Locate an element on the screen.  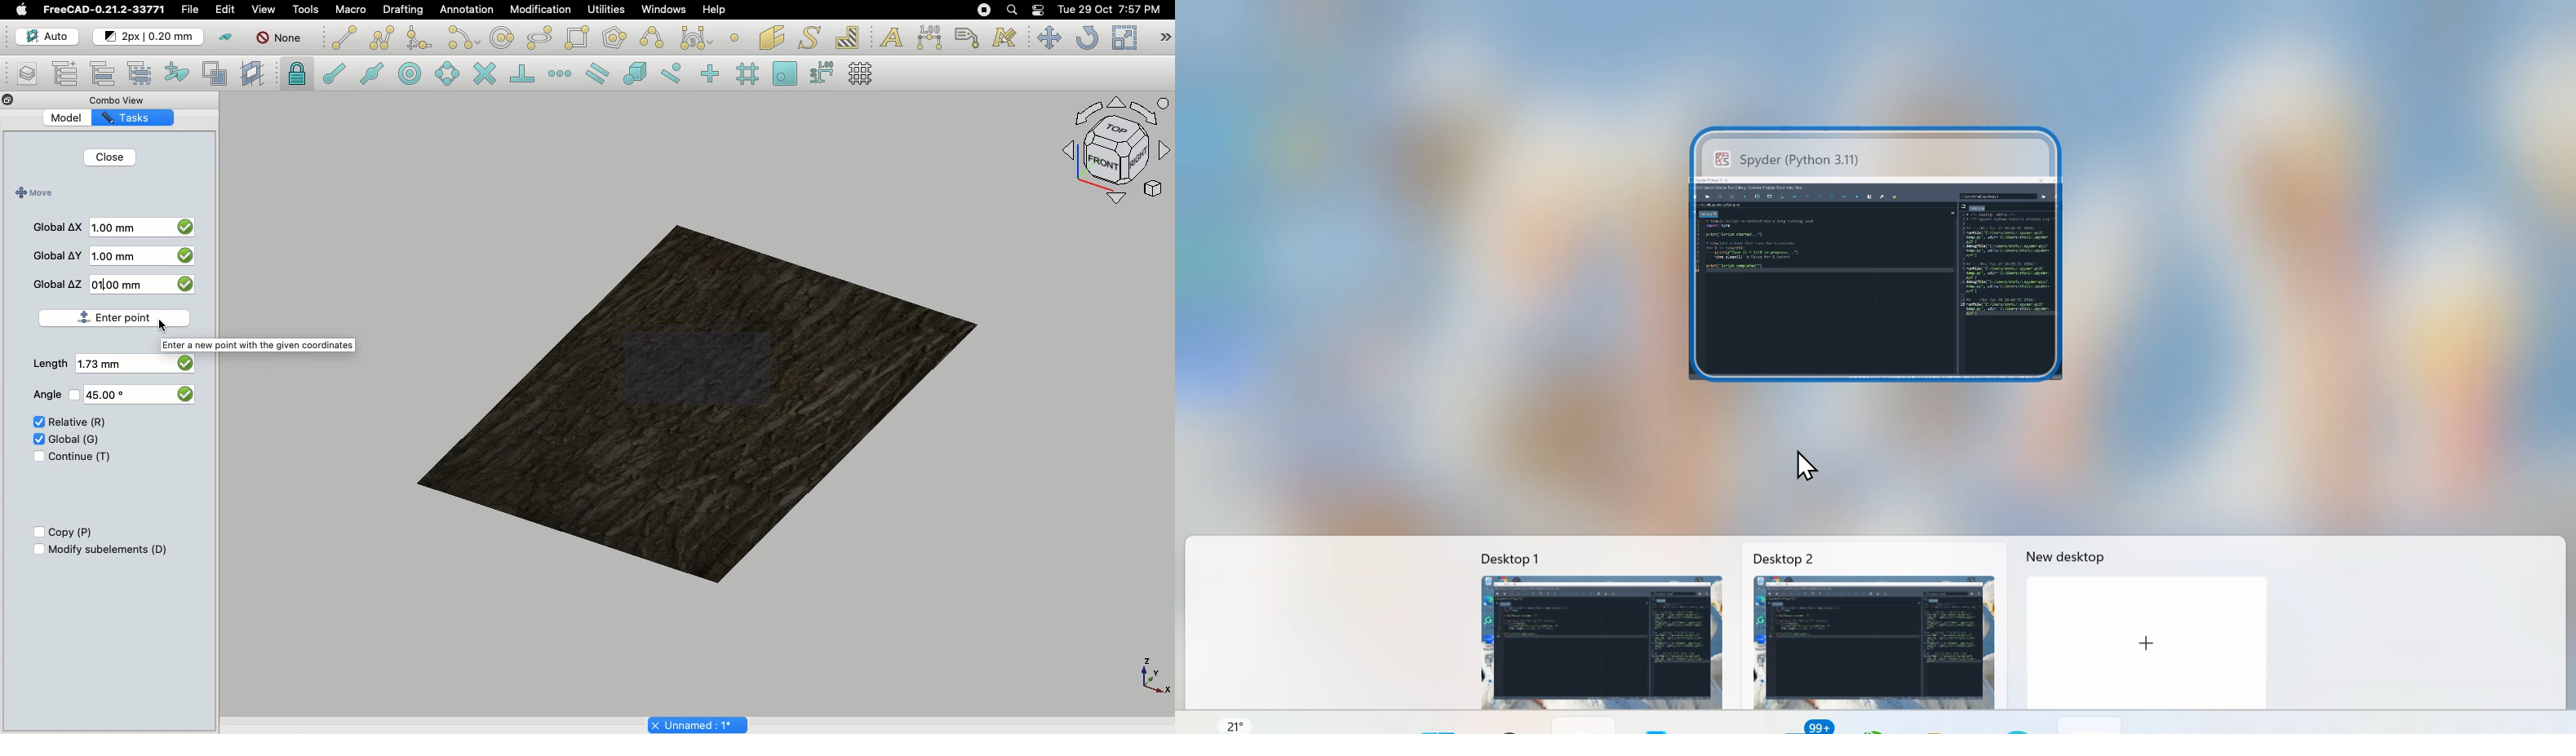
Move is located at coordinates (1049, 38).